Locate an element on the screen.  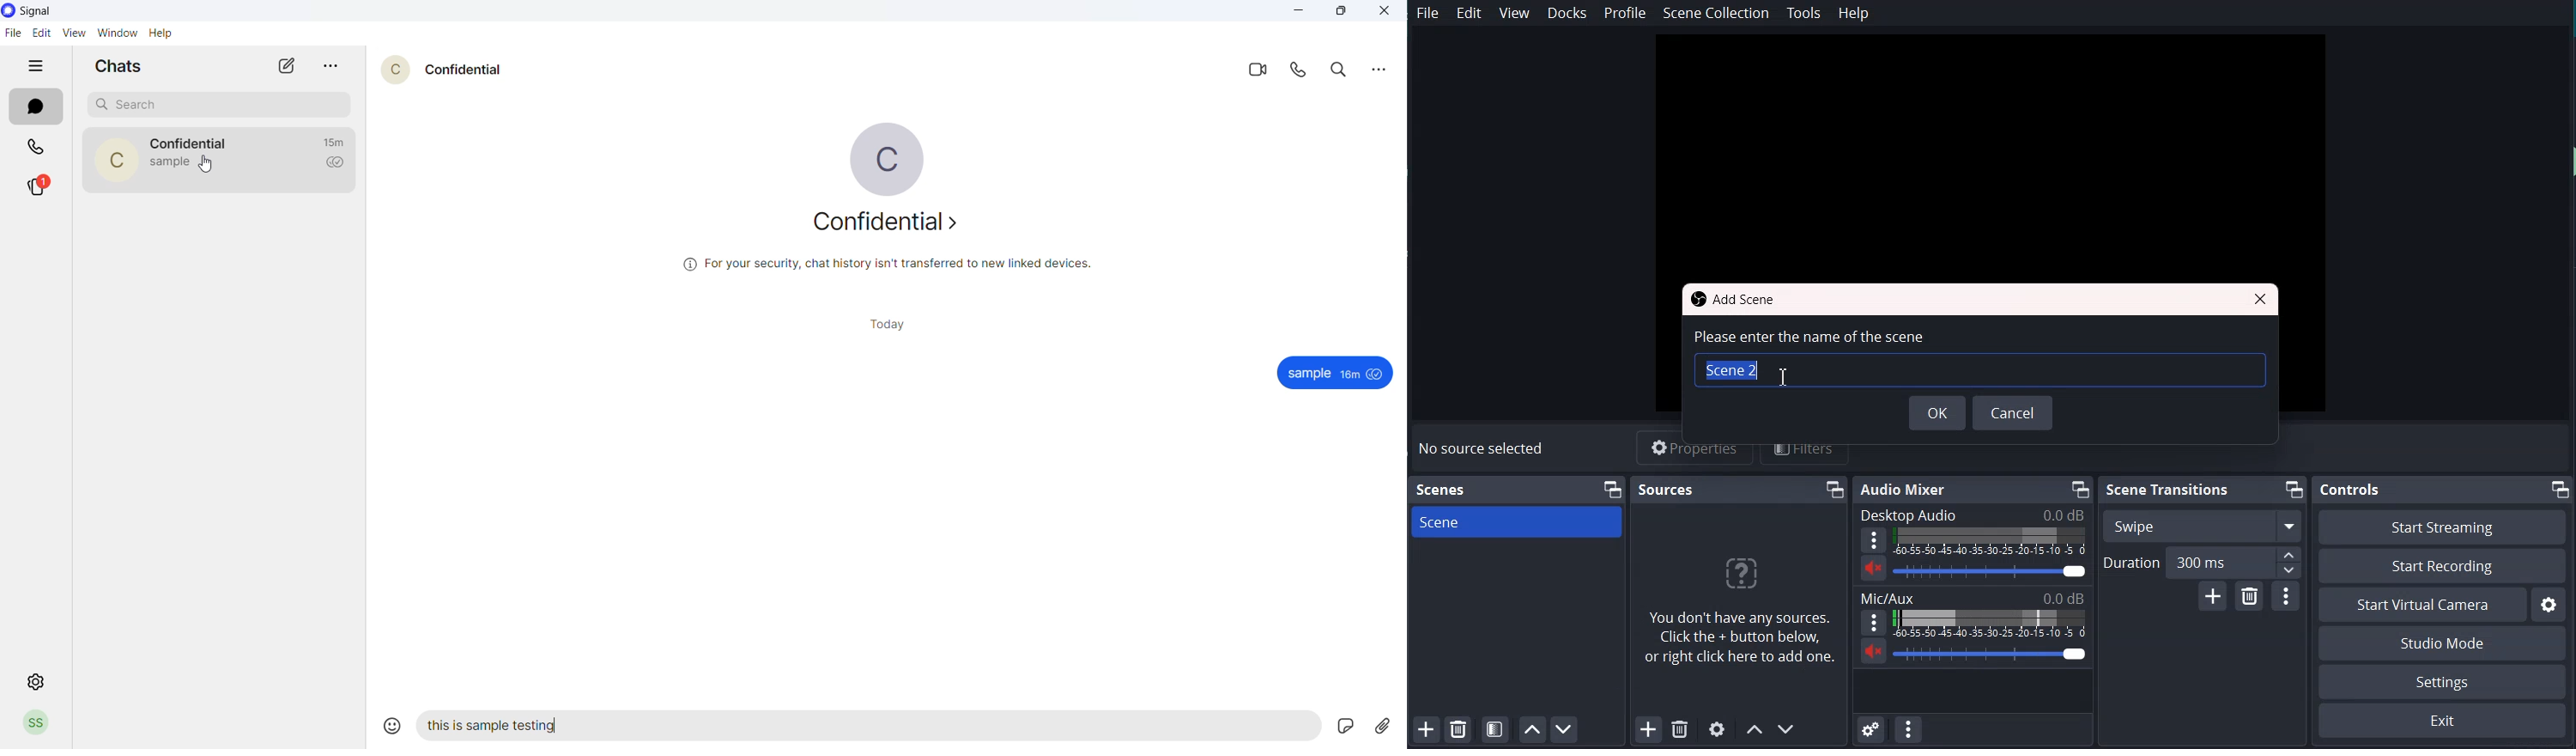
Start Virtual Camera is located at coordinates (2422, 605).